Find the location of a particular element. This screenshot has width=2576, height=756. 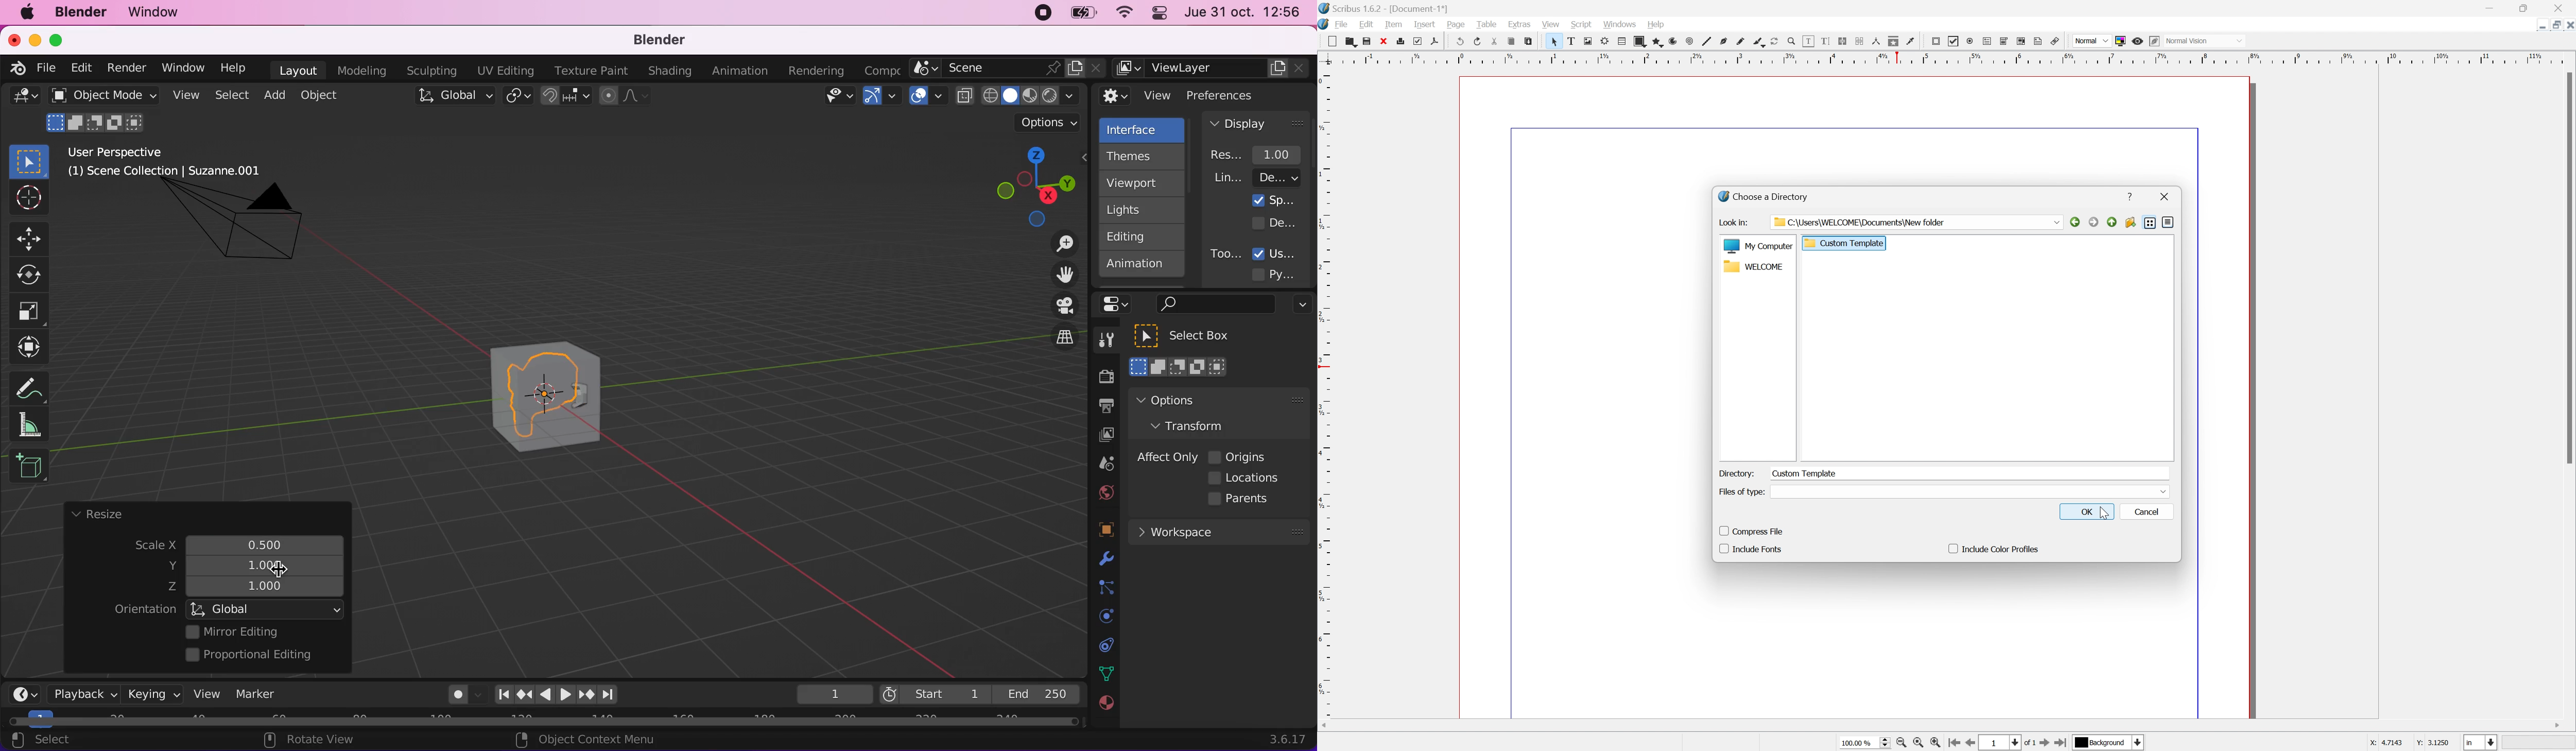

look in: is located at coordinates (1733, 222).